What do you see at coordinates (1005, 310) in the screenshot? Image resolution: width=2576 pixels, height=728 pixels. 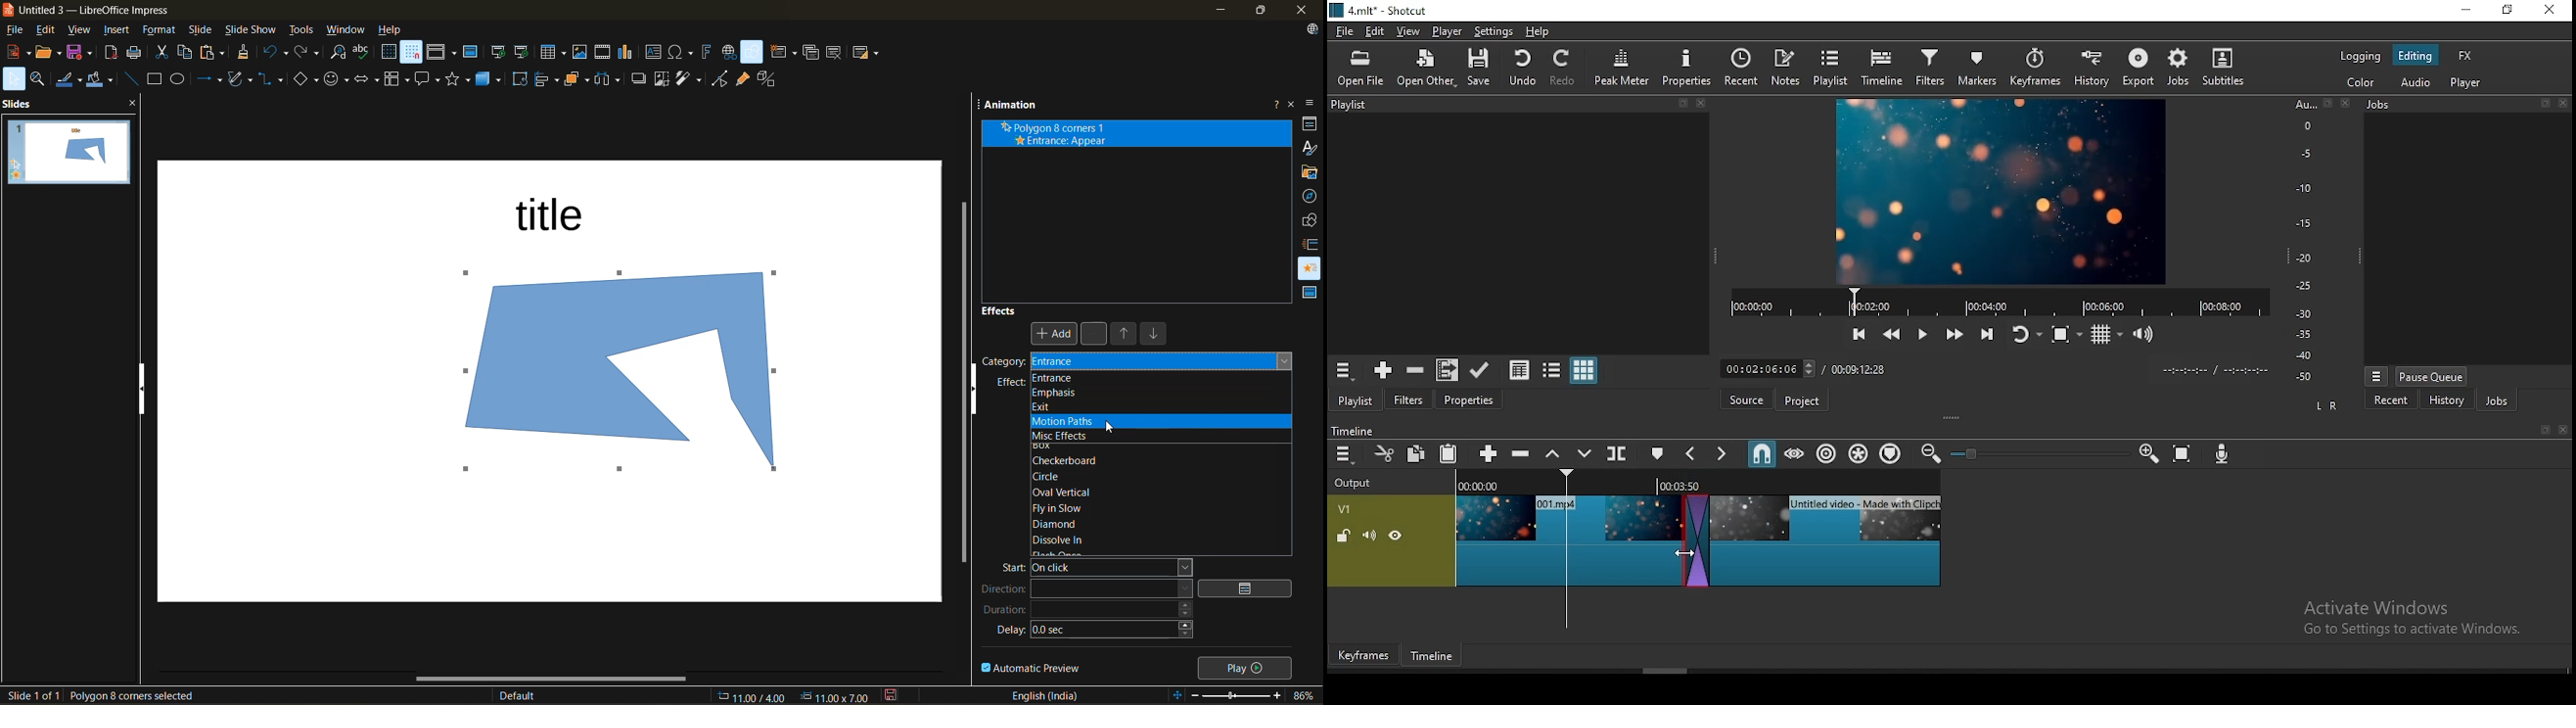 I see `effects` at bounding box center [1005, 310].